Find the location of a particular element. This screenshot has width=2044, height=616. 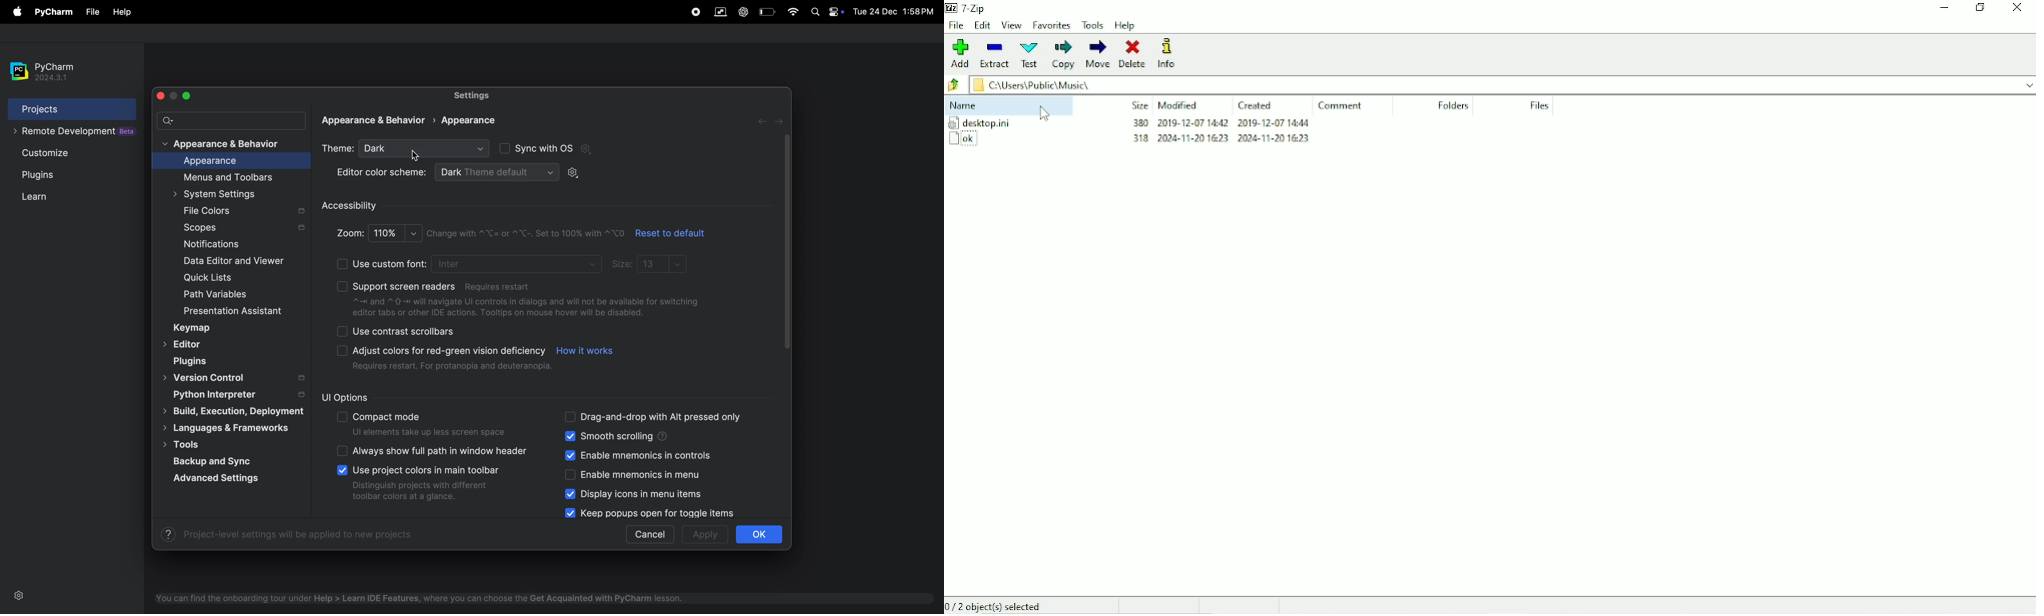

Files is located at coordinates (1541, 106).